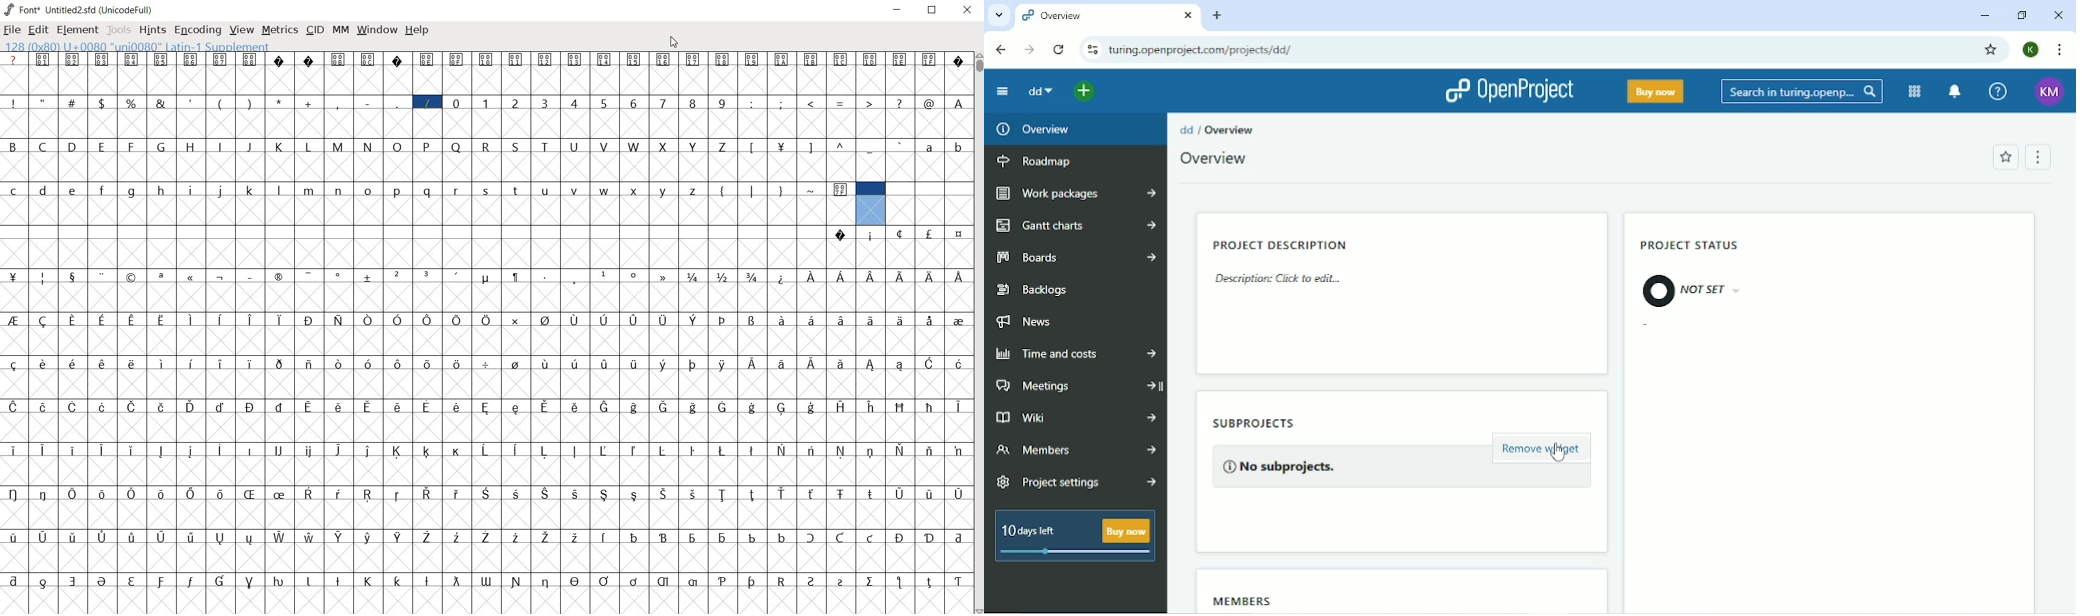  Describe the element at coordinates (605, 495) in the screenshot. I see `Symbol` at that location.